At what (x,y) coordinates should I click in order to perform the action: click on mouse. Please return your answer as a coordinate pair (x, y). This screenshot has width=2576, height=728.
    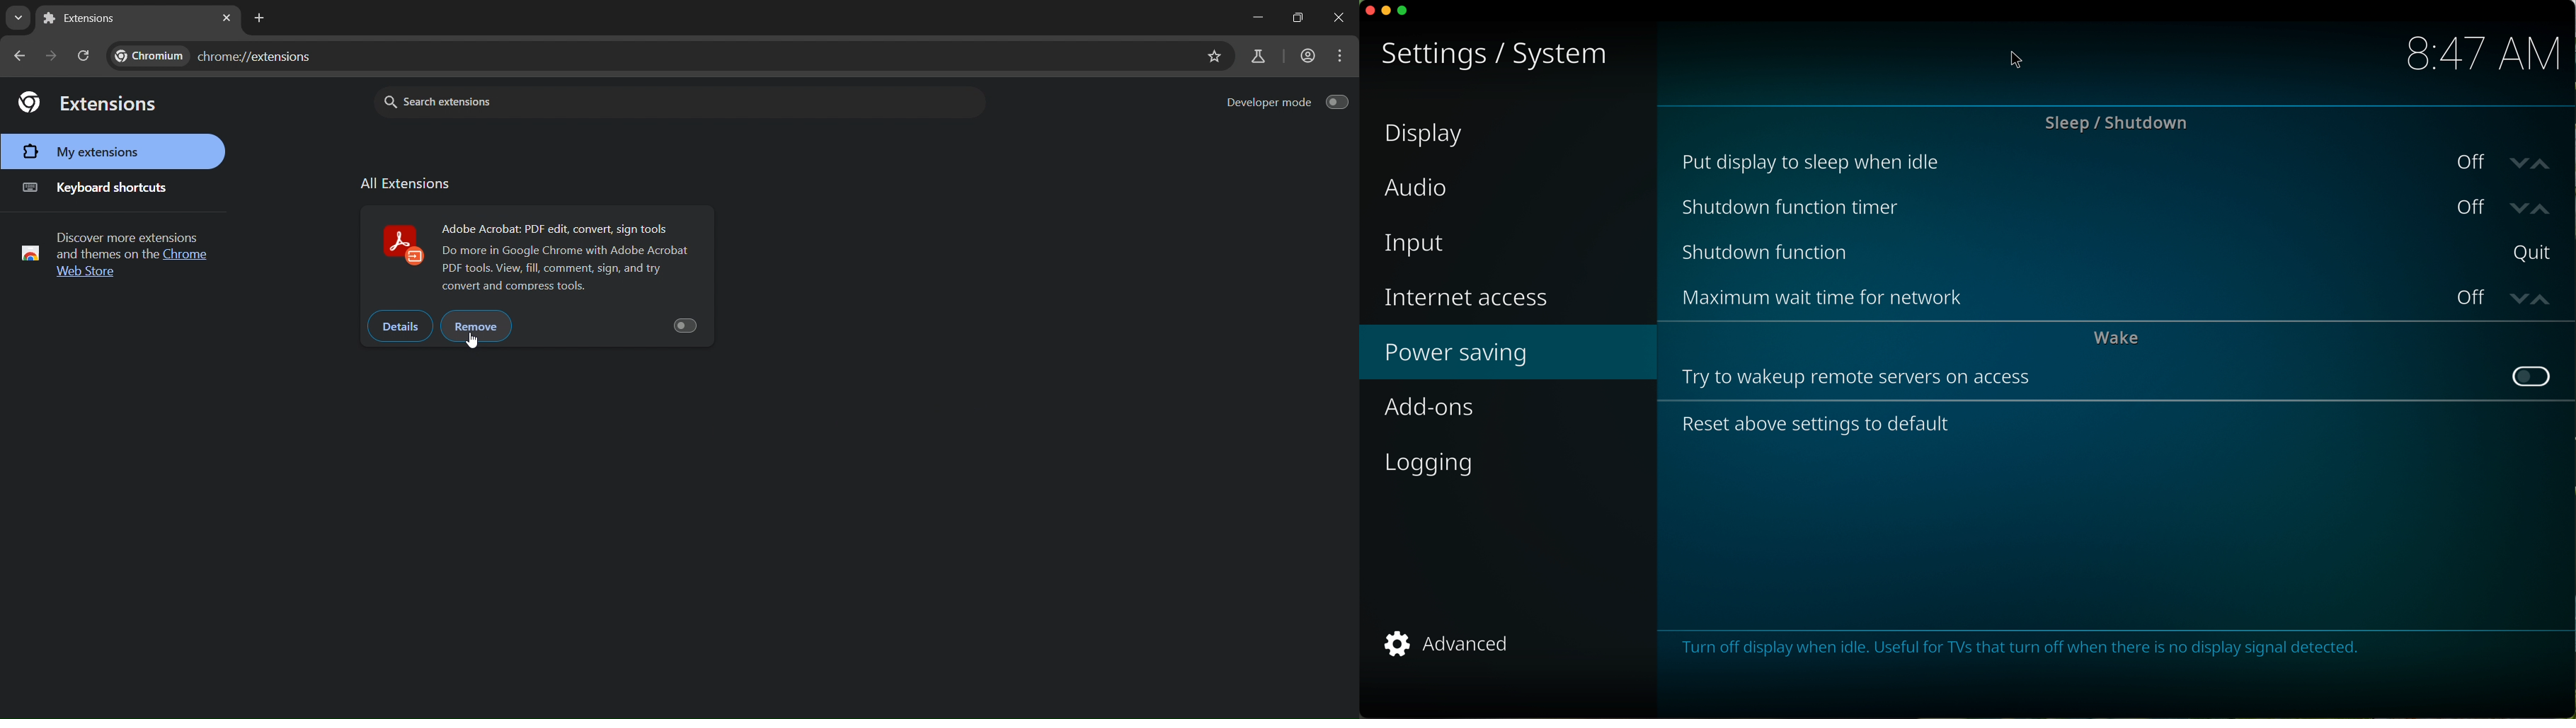
    Looking at the image, I should click on (2016, 61).